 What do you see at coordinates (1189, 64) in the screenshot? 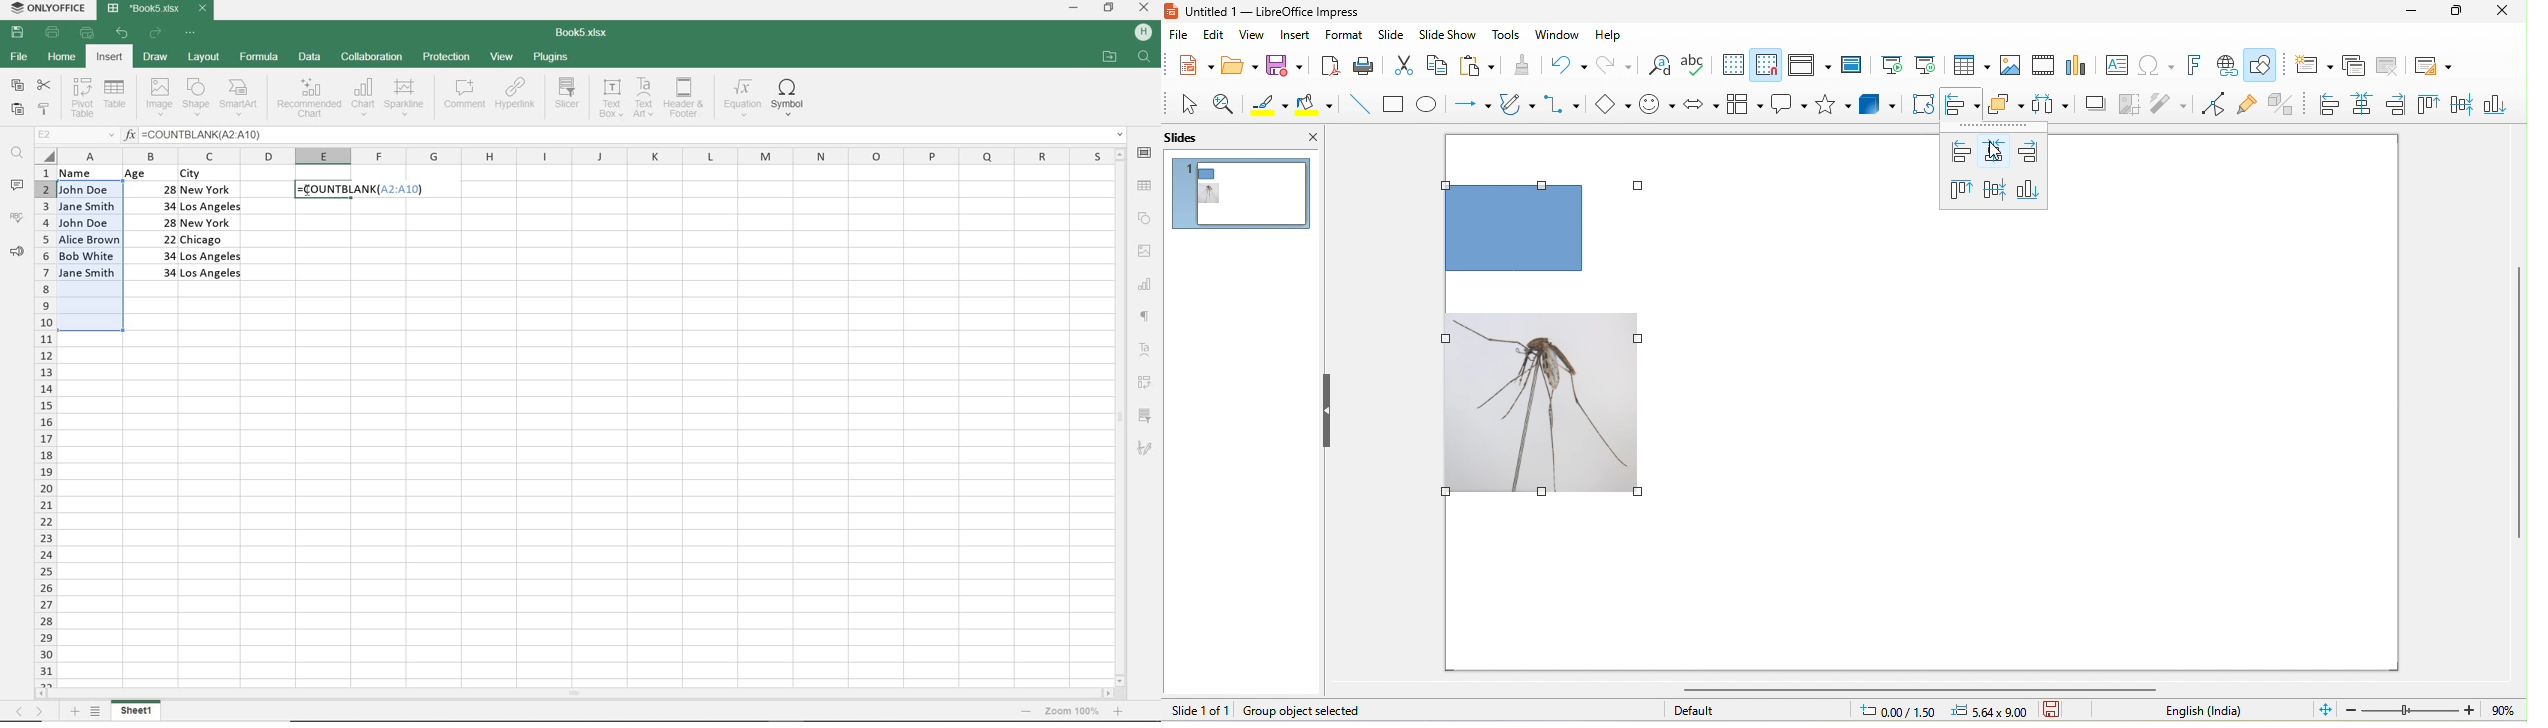
I see `new` at bounding box center [1189, 64].